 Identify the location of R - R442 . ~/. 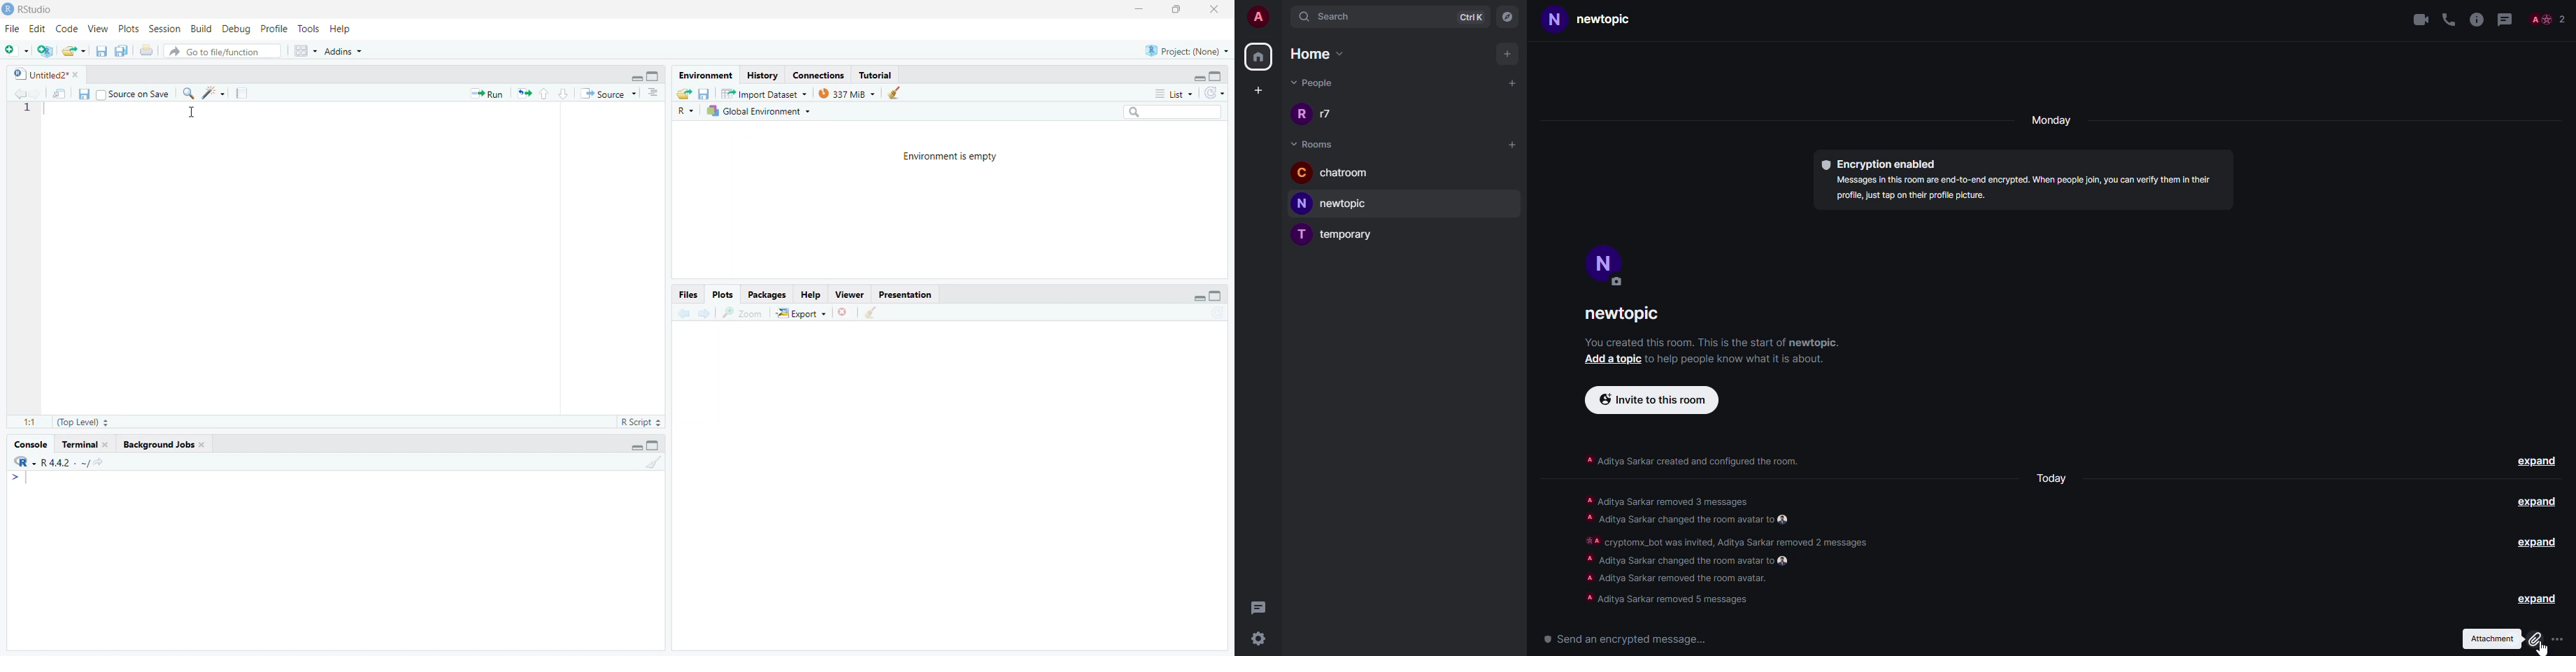
(68, 464).